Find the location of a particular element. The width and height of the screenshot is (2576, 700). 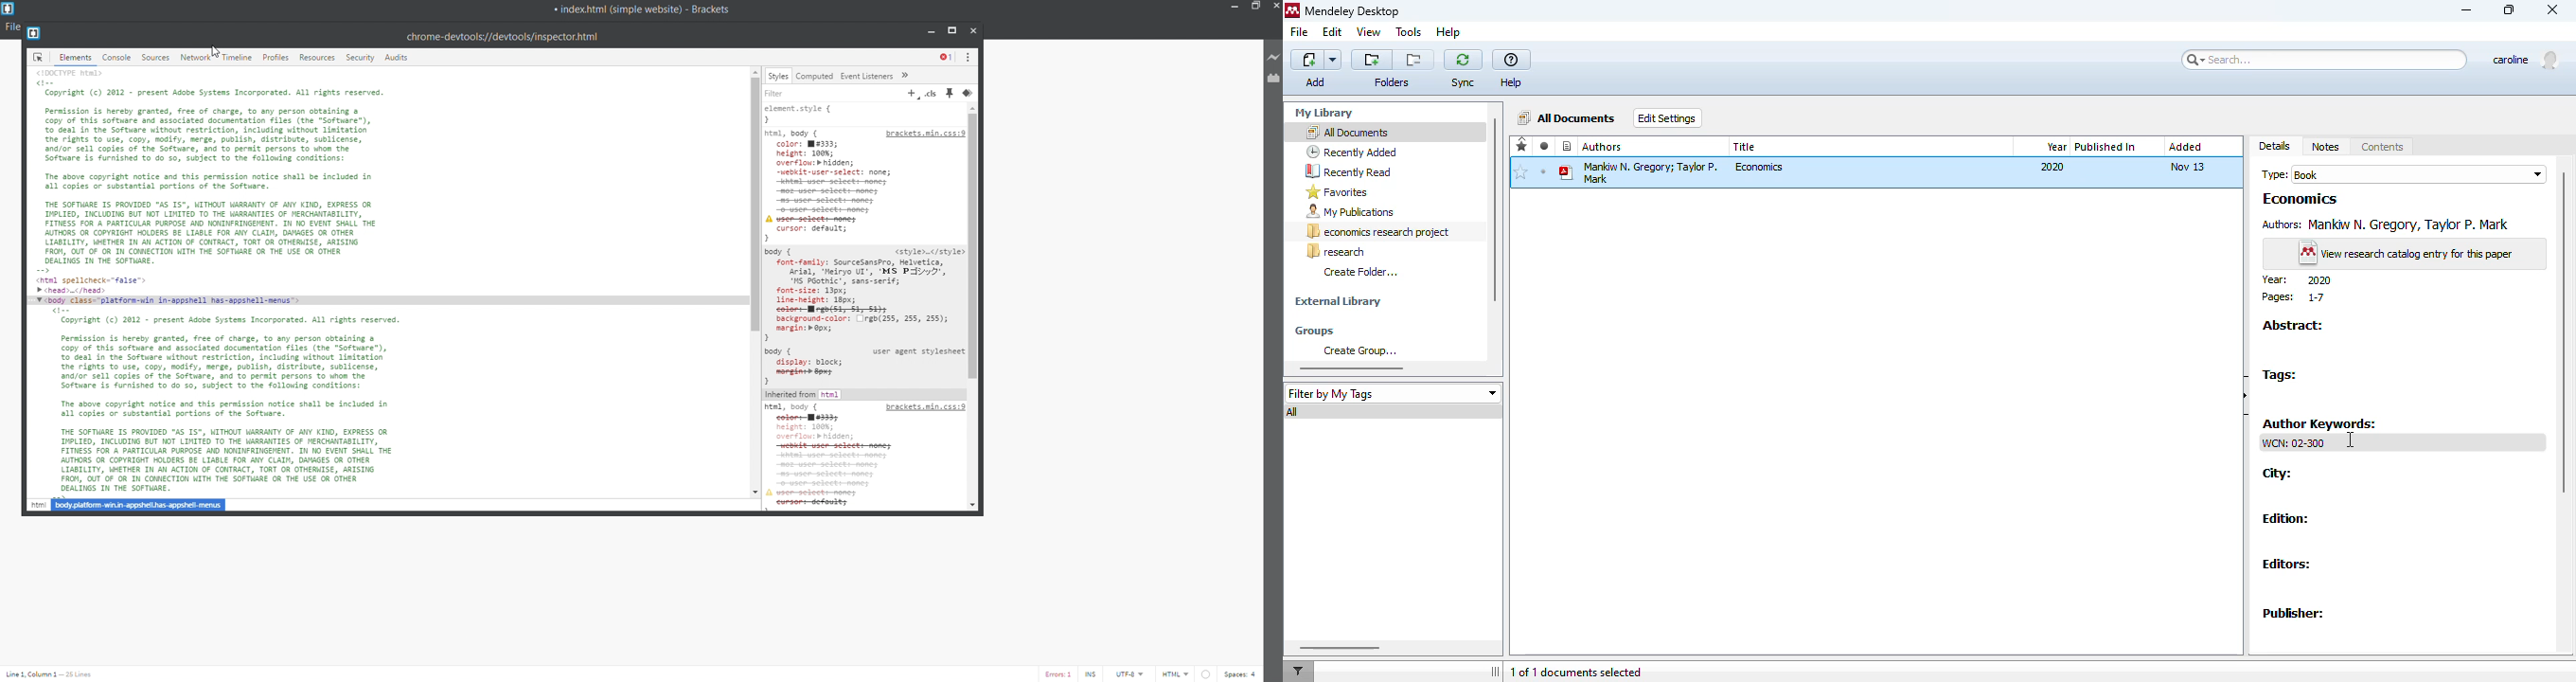

tags: is located at coordinates (2280, 374).